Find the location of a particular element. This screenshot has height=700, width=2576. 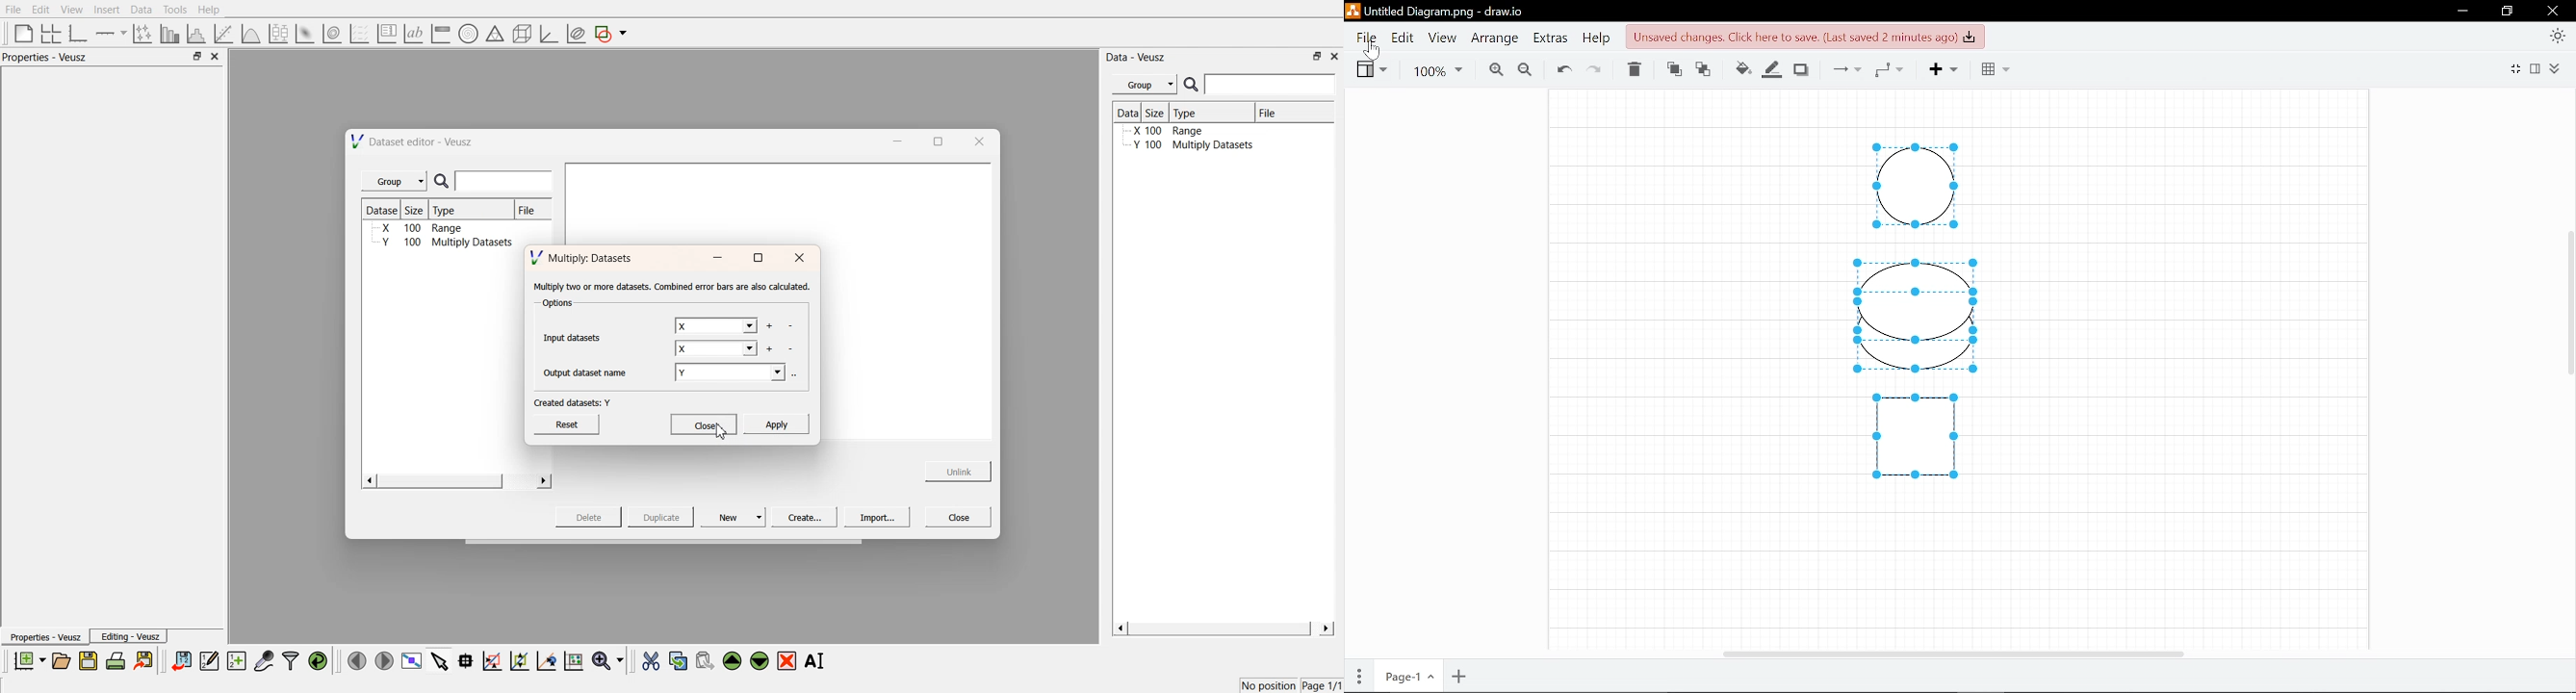

Format is located at coordinates (2535, 69).